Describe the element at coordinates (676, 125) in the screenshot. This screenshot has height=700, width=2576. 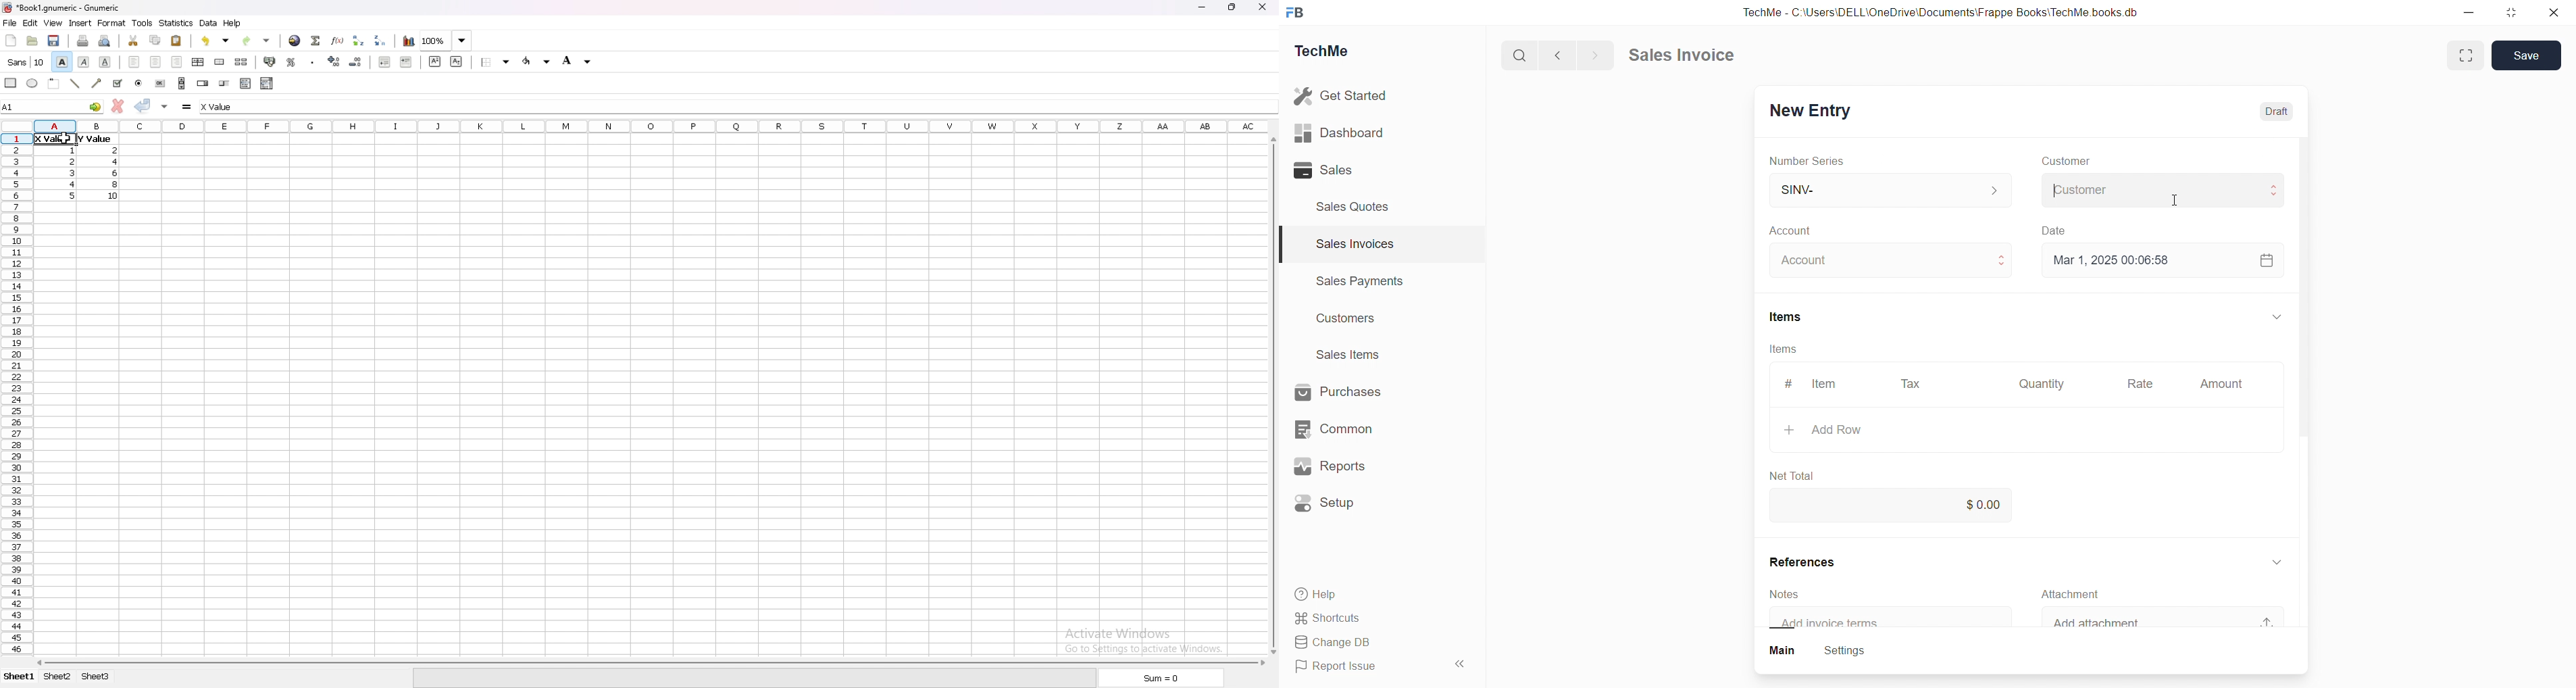
I see `columns` at that location.